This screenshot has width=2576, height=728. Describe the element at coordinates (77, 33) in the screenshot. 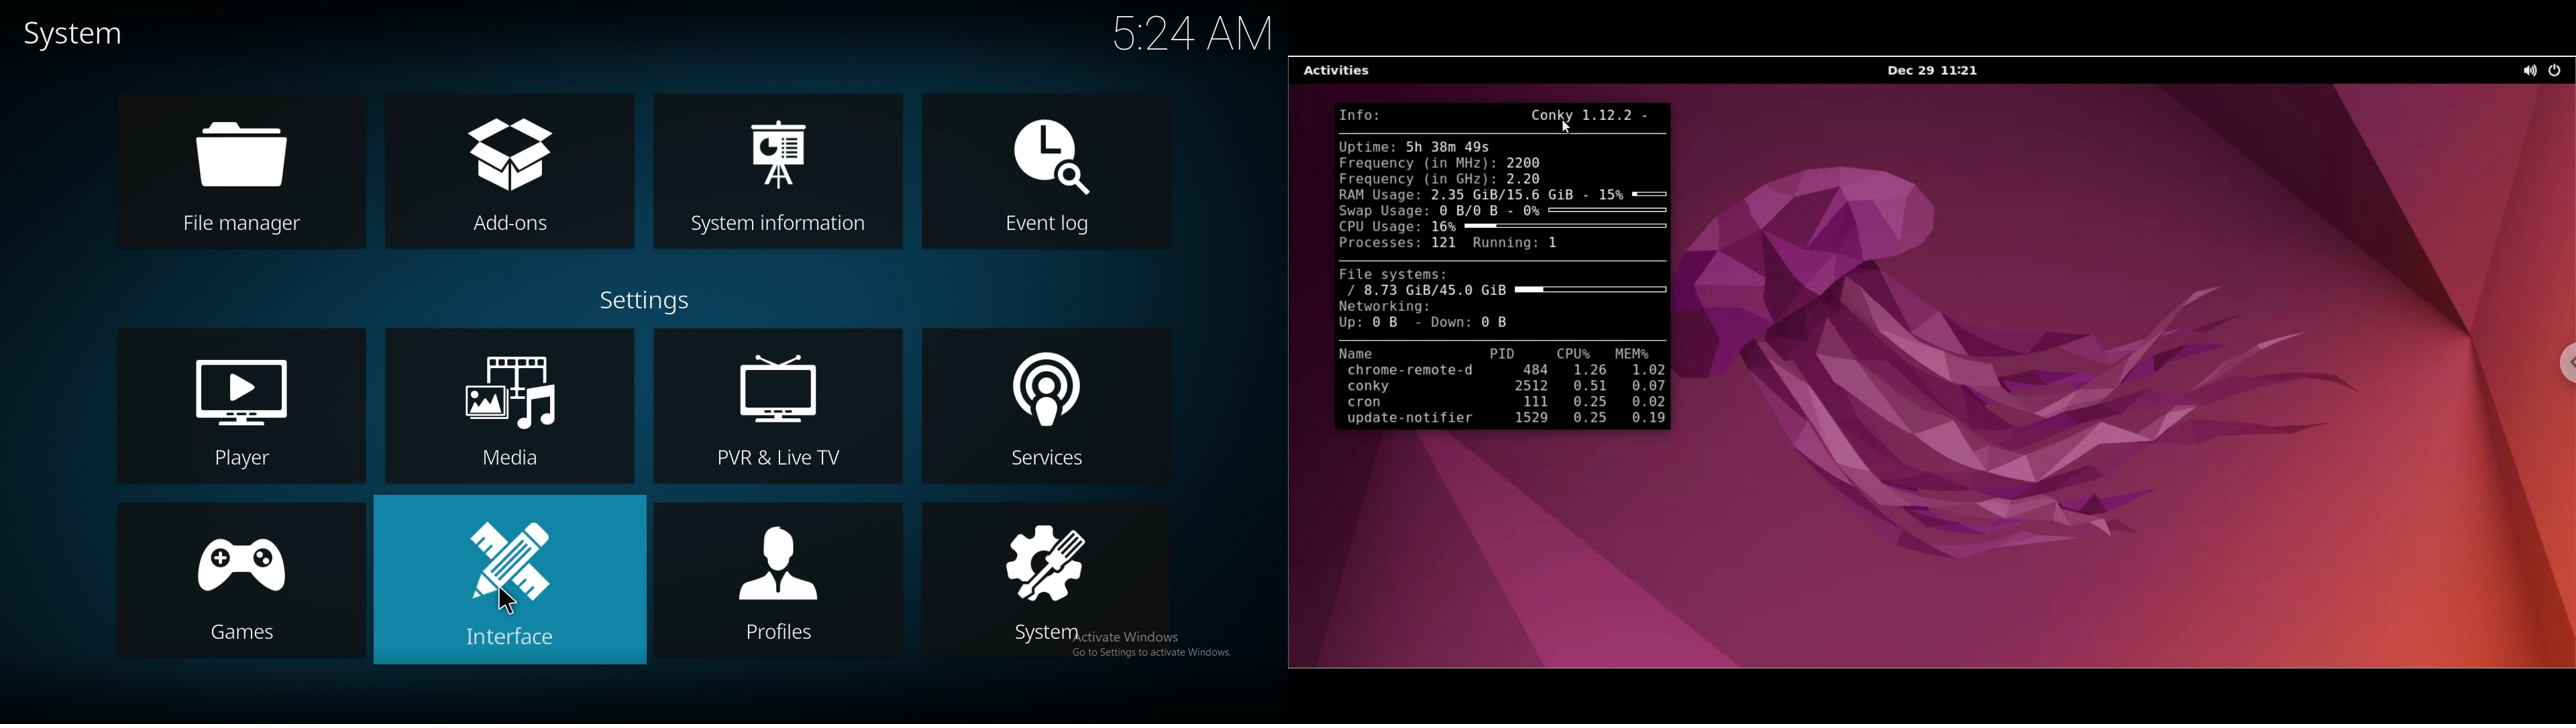

I see `system` at that location.